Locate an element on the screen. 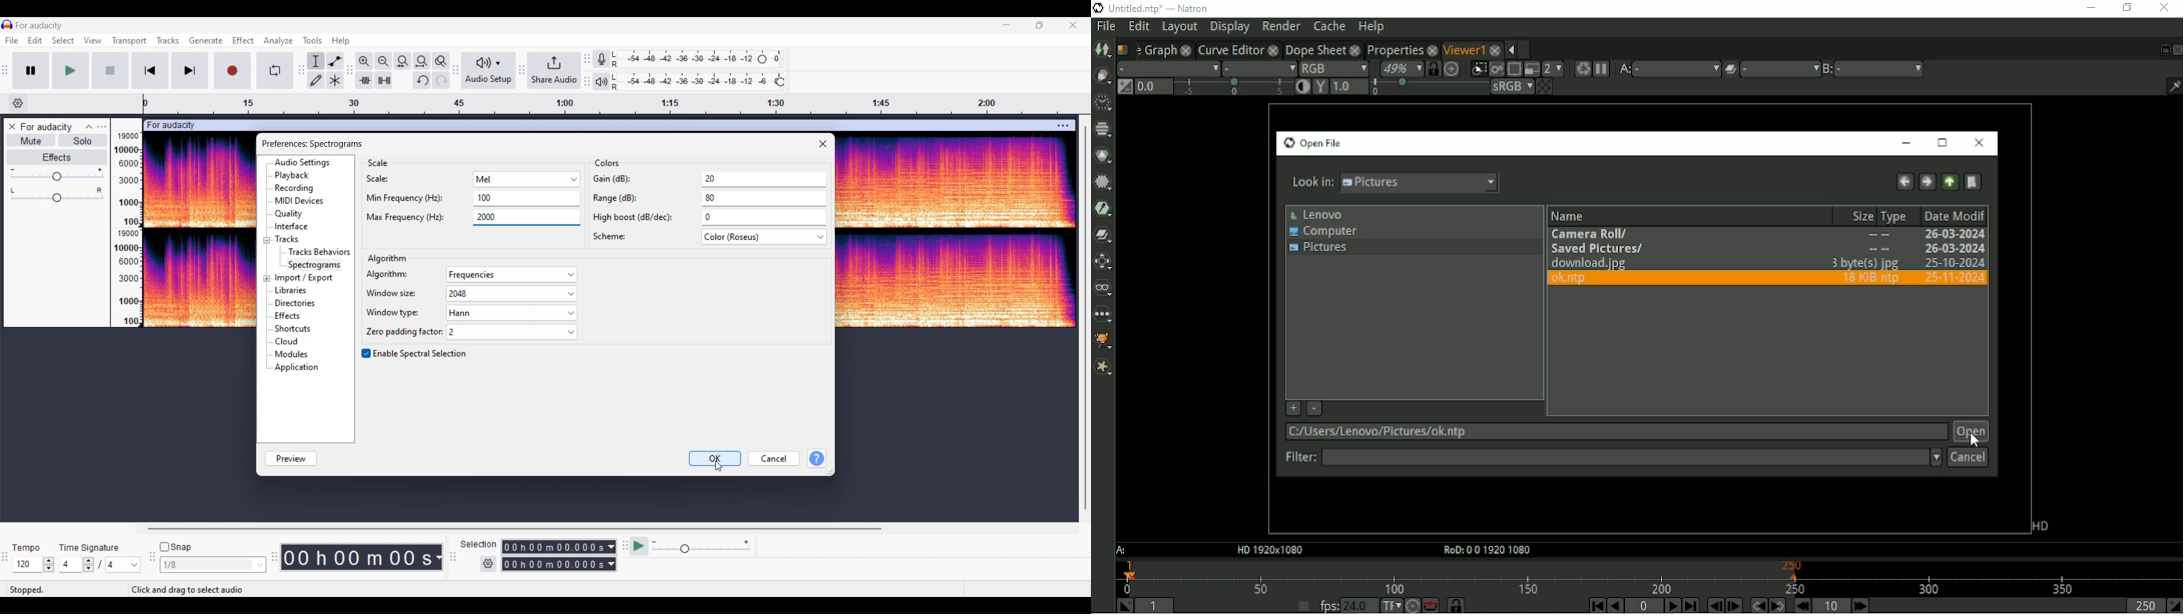 Image resolution: width=2184 pixels, height=616 pixels. Toggle for Spectral selection is located at coordinates (415, 354).